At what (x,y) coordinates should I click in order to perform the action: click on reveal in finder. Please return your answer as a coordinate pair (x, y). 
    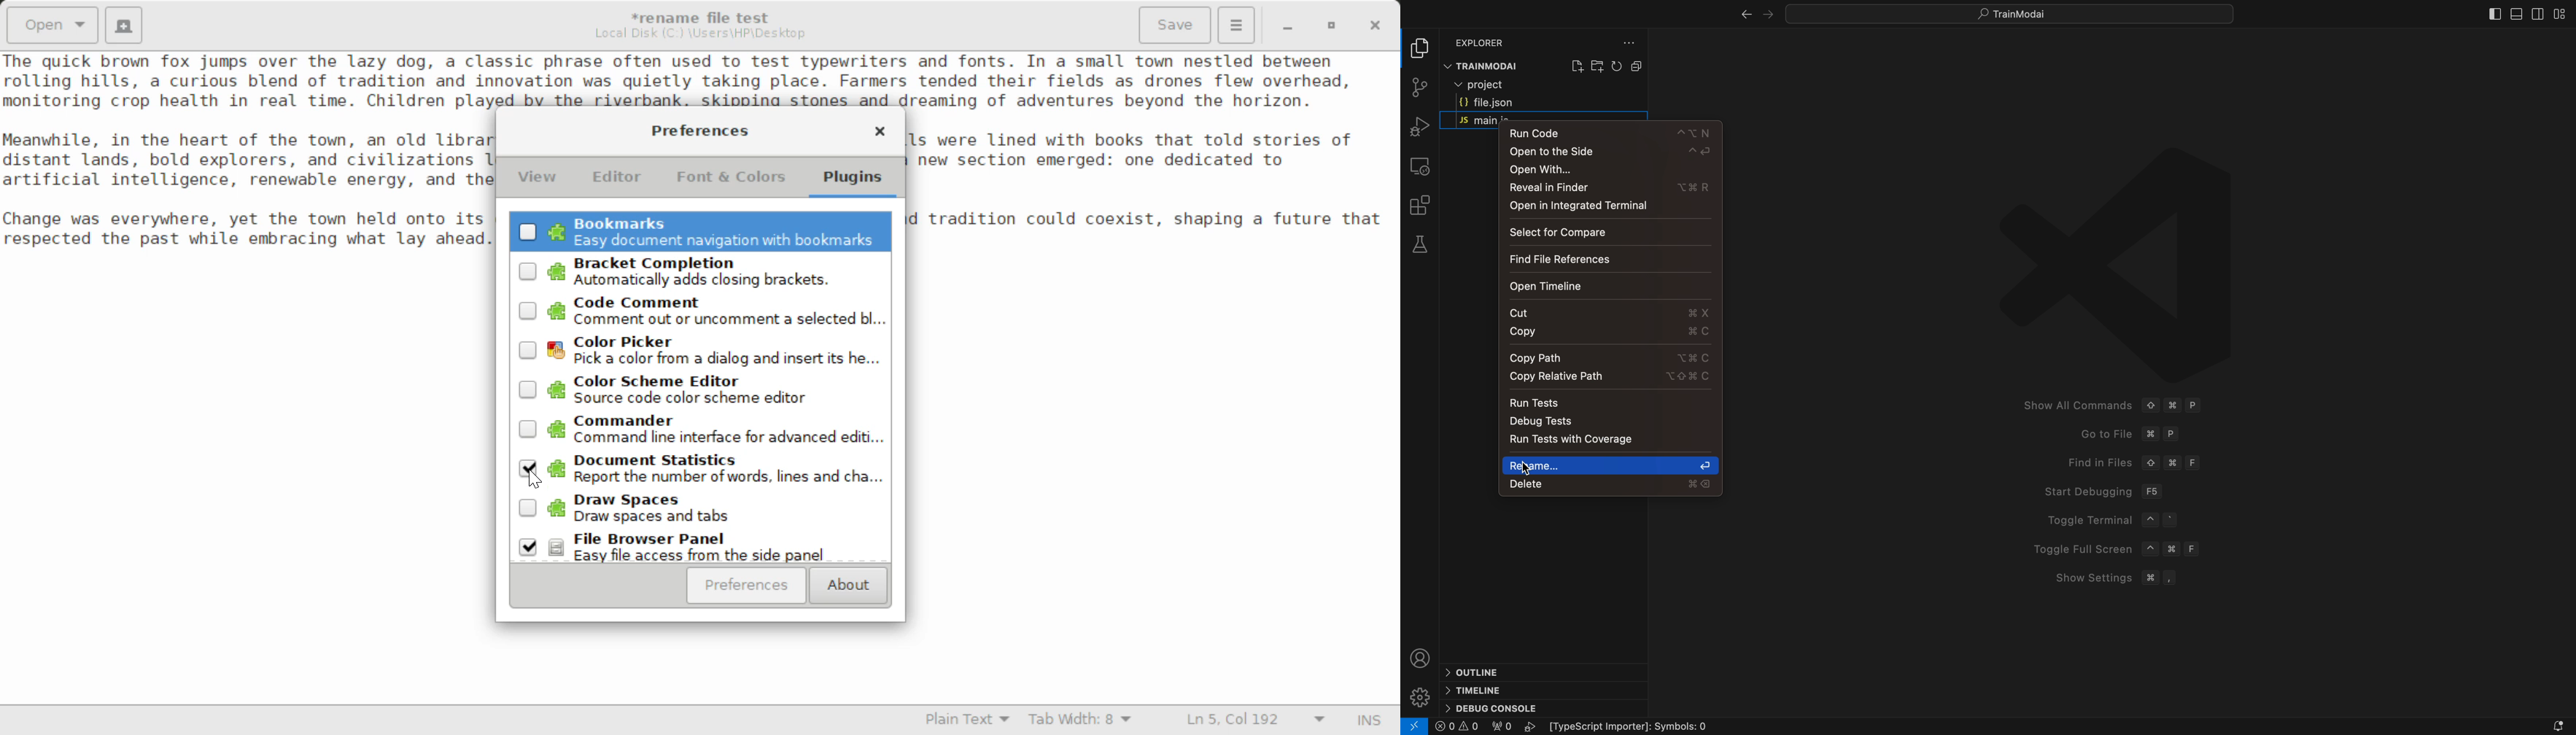
    Looking at the image, I should click on (1611, 186).